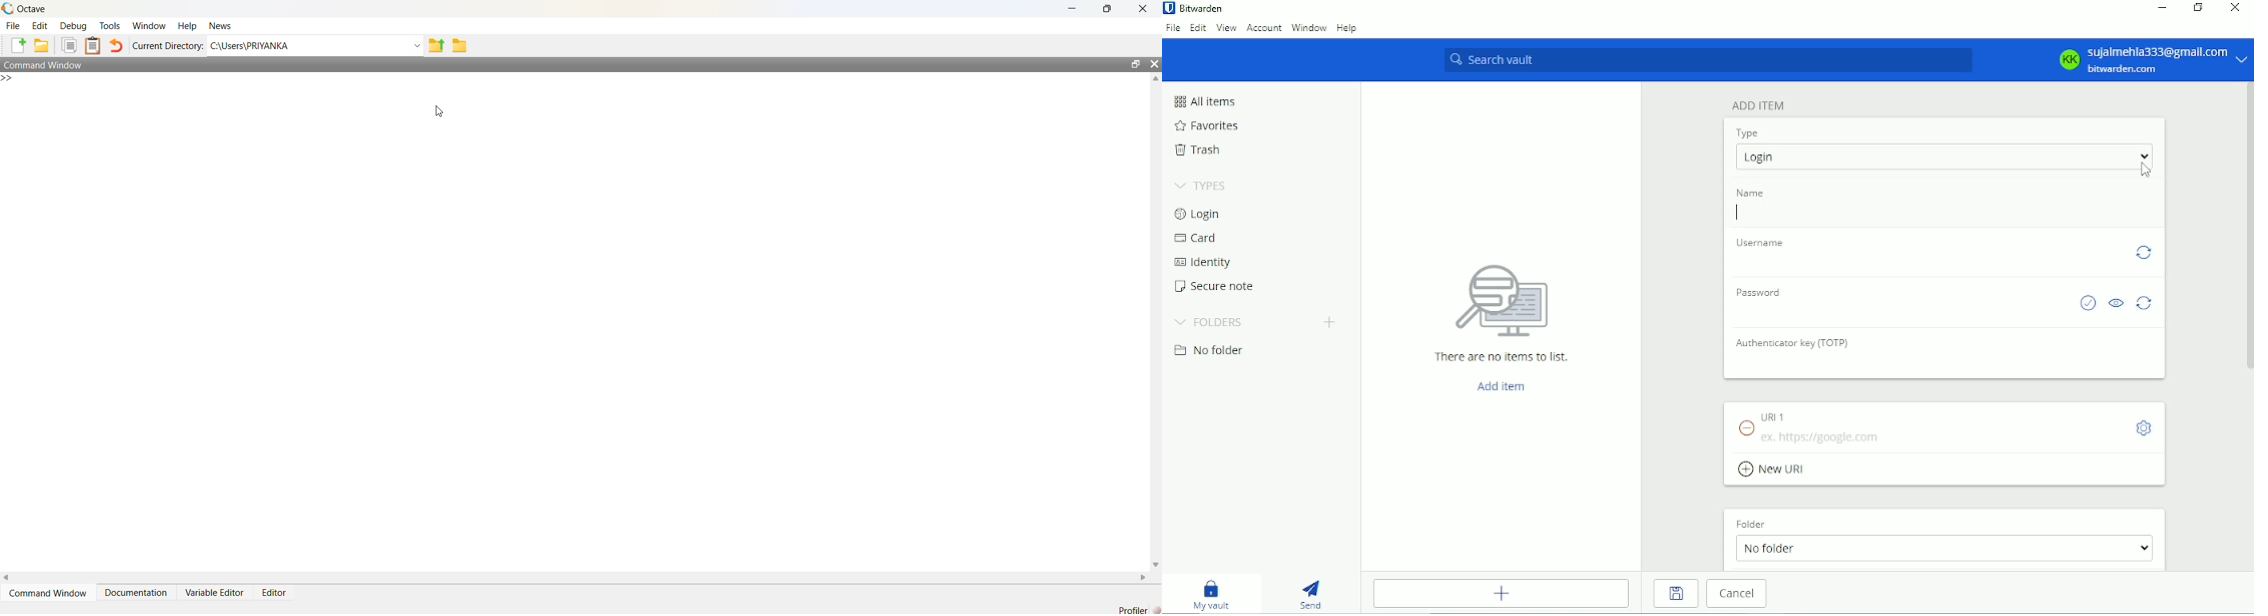  I want to click on File, so click(13, 25).